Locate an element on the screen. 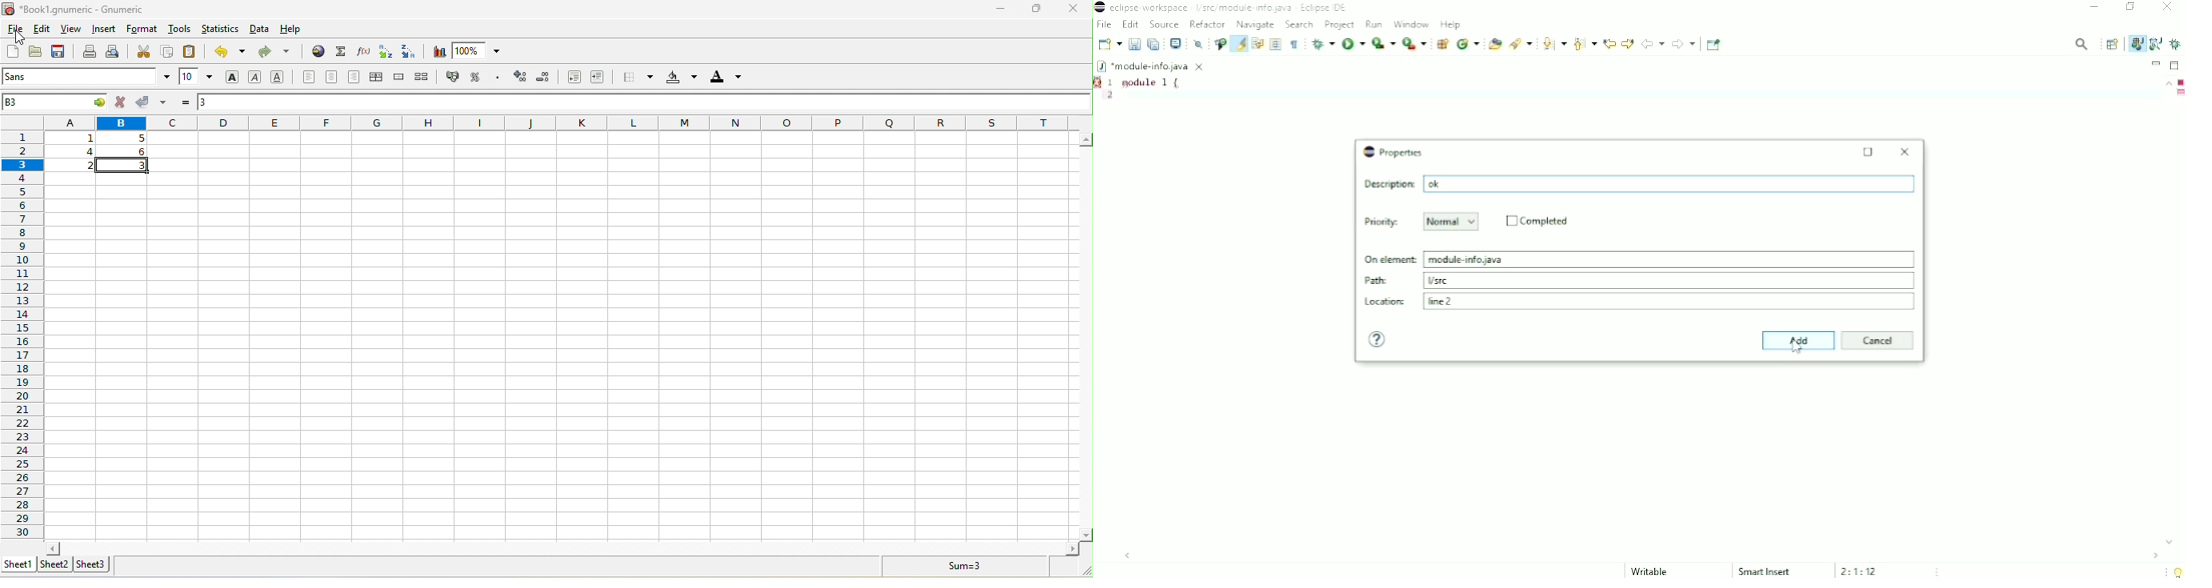 This screenshot has width=2212, height=588. Search is located at coordinates (1300, 25).